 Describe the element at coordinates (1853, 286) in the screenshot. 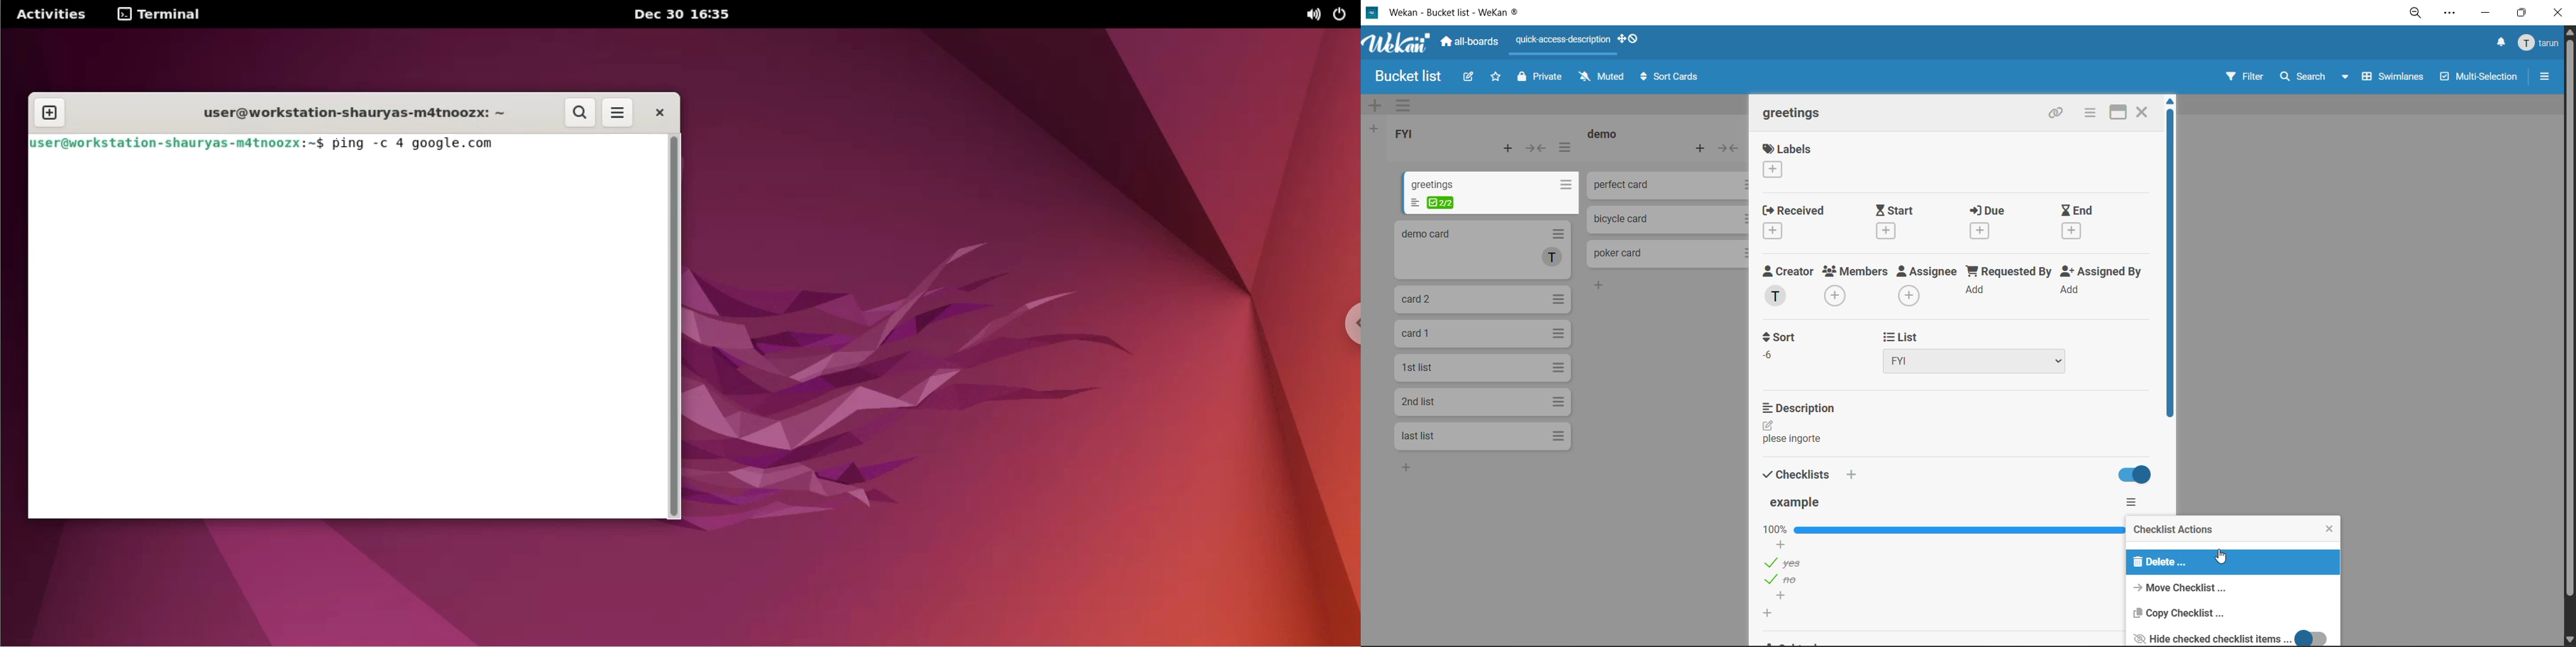

I see `members` at that location.